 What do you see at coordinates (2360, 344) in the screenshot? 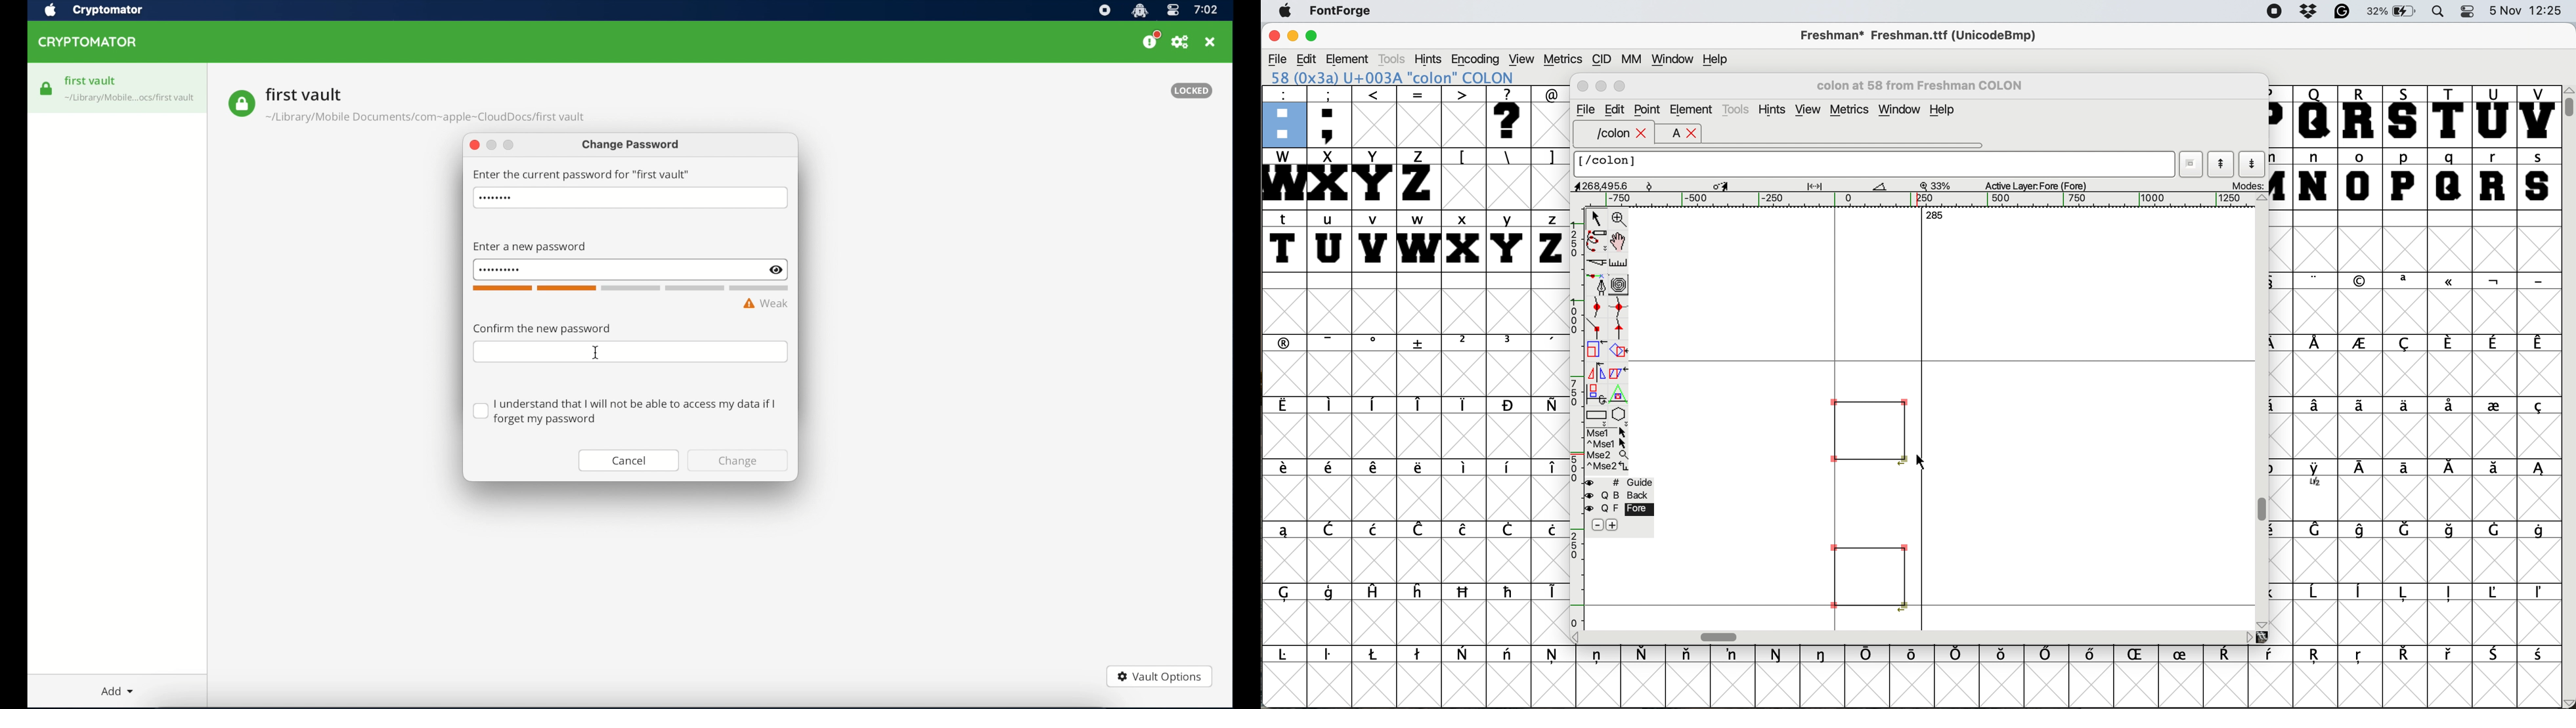
I see `symbol` at bounding box center [2360, 344].